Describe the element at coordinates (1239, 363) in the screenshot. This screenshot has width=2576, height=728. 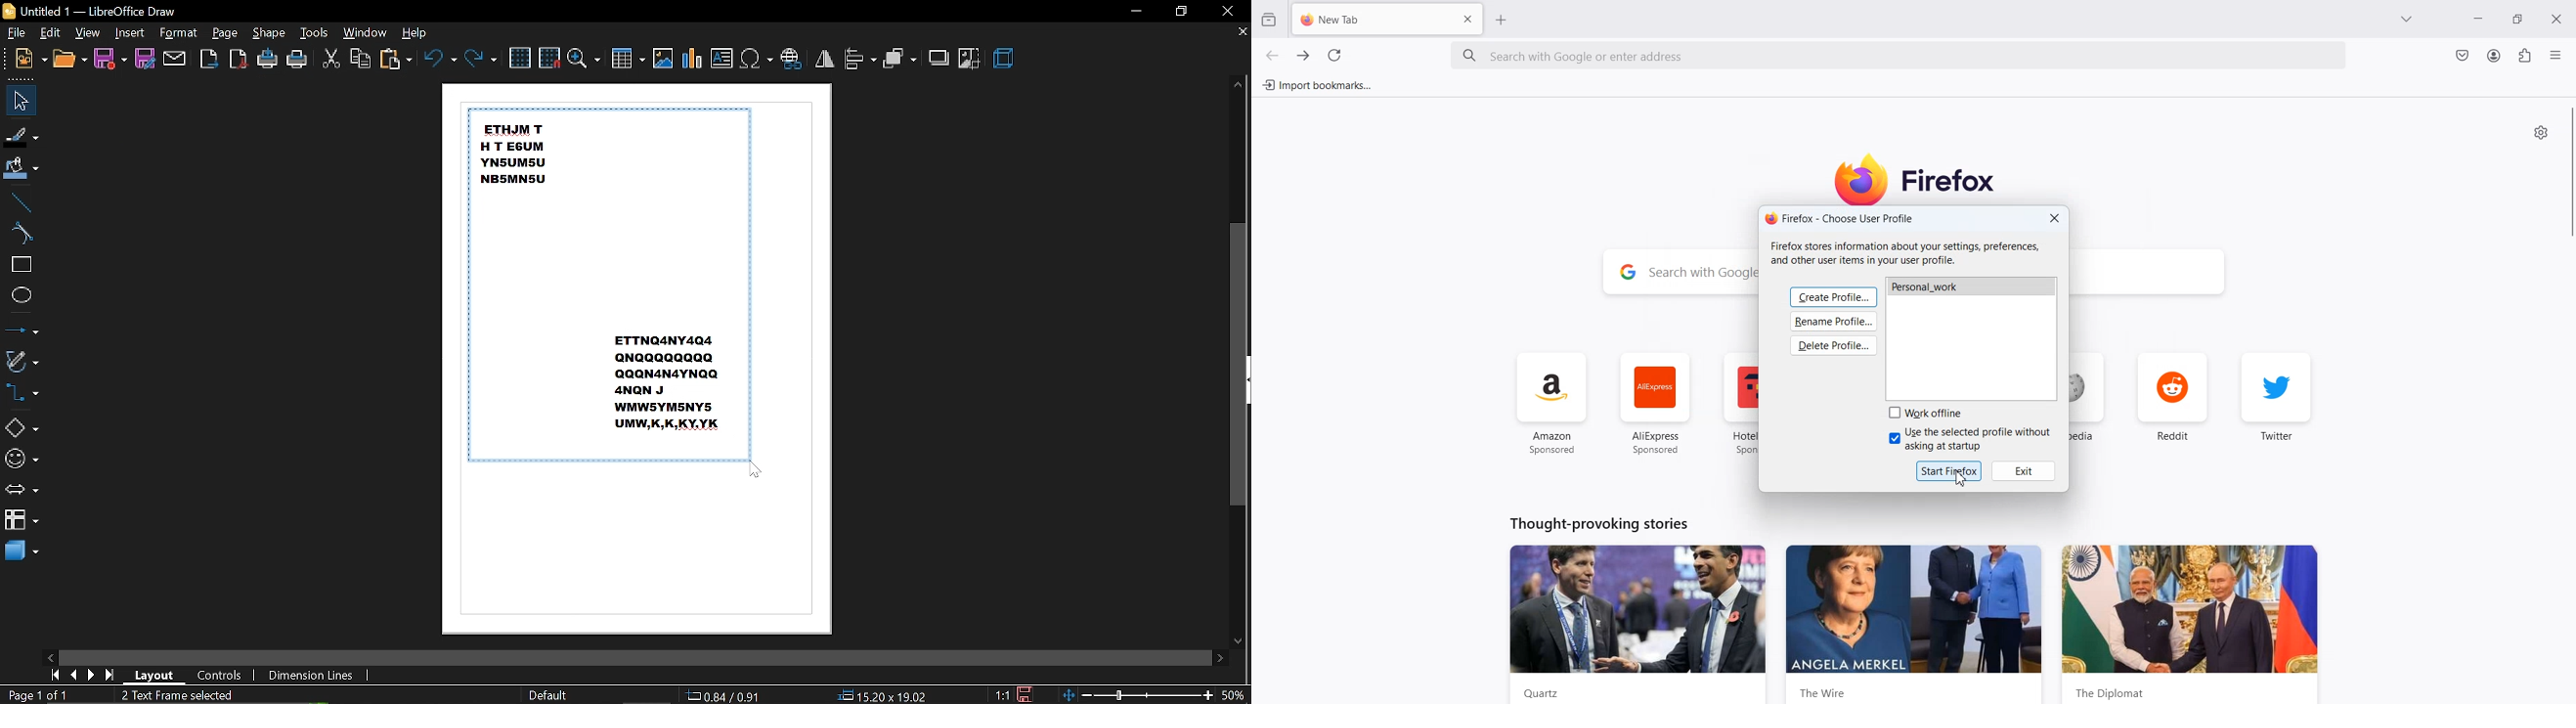
I see `vertical scrollbar` at that location.